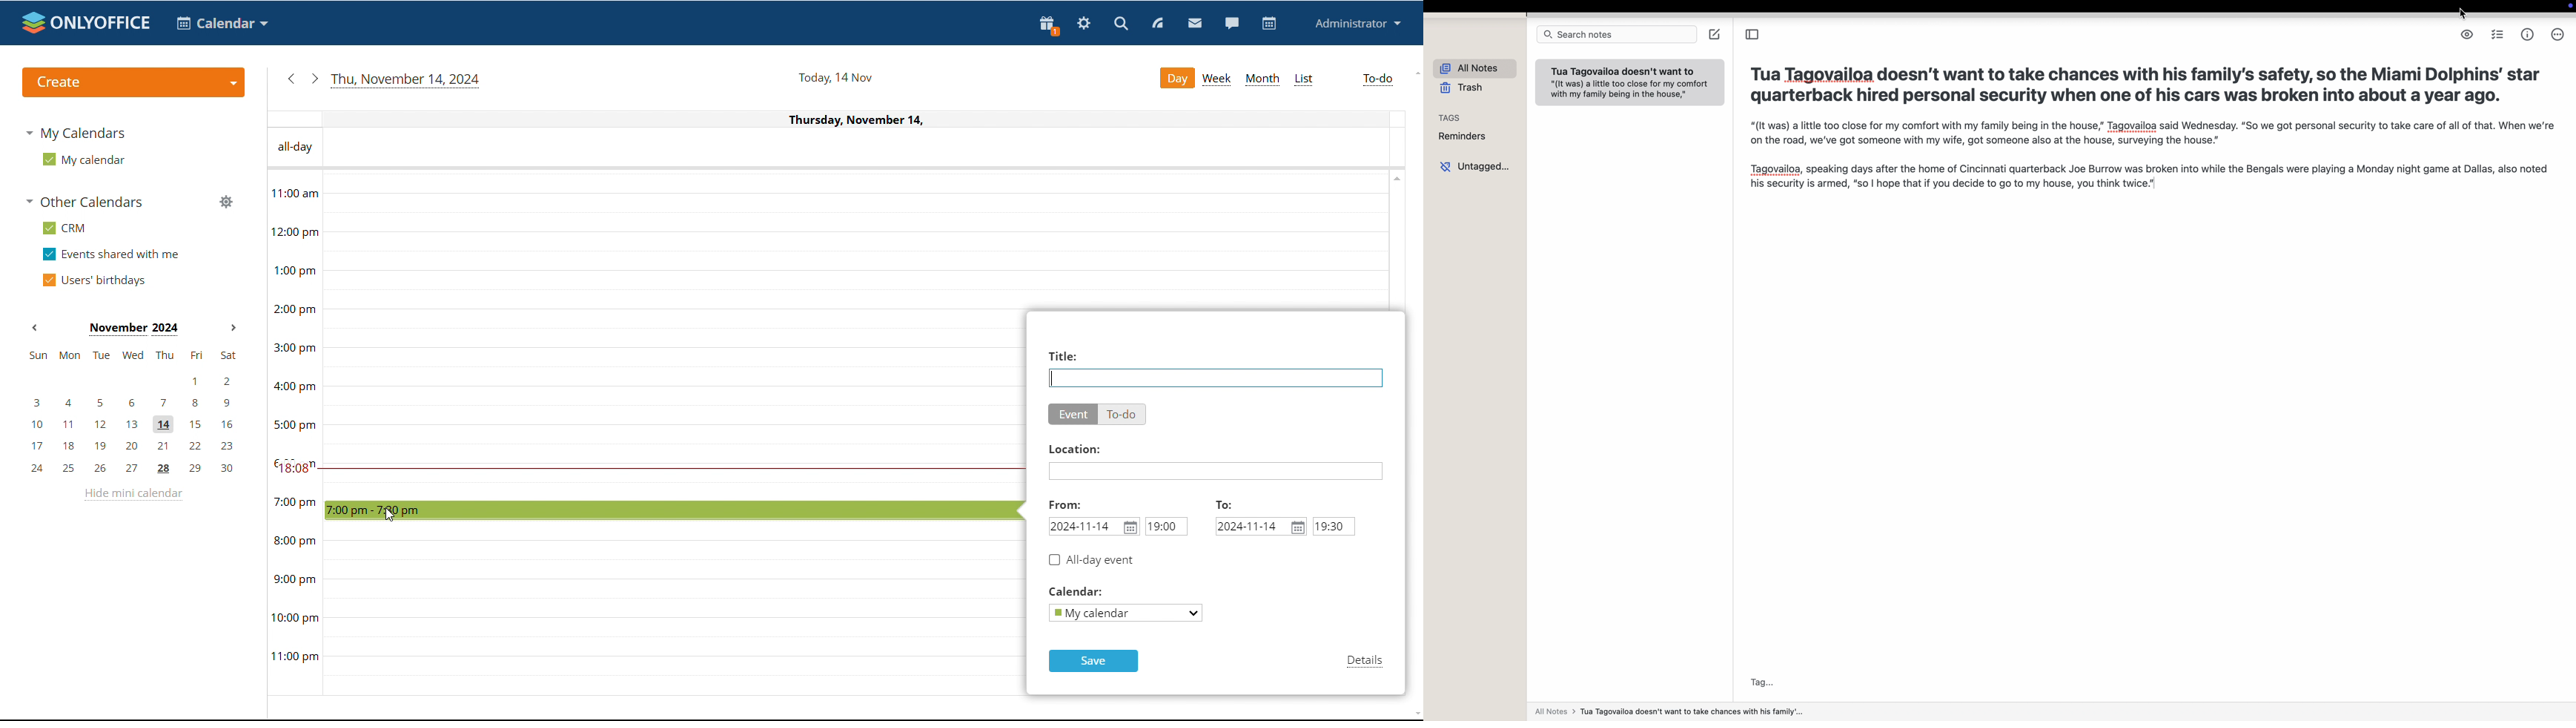 This screenshot has height=728, width=2576. What do you see at coordinates (64, 228) in the screenshot?
I see `crm` at bounding box center [64, 228].